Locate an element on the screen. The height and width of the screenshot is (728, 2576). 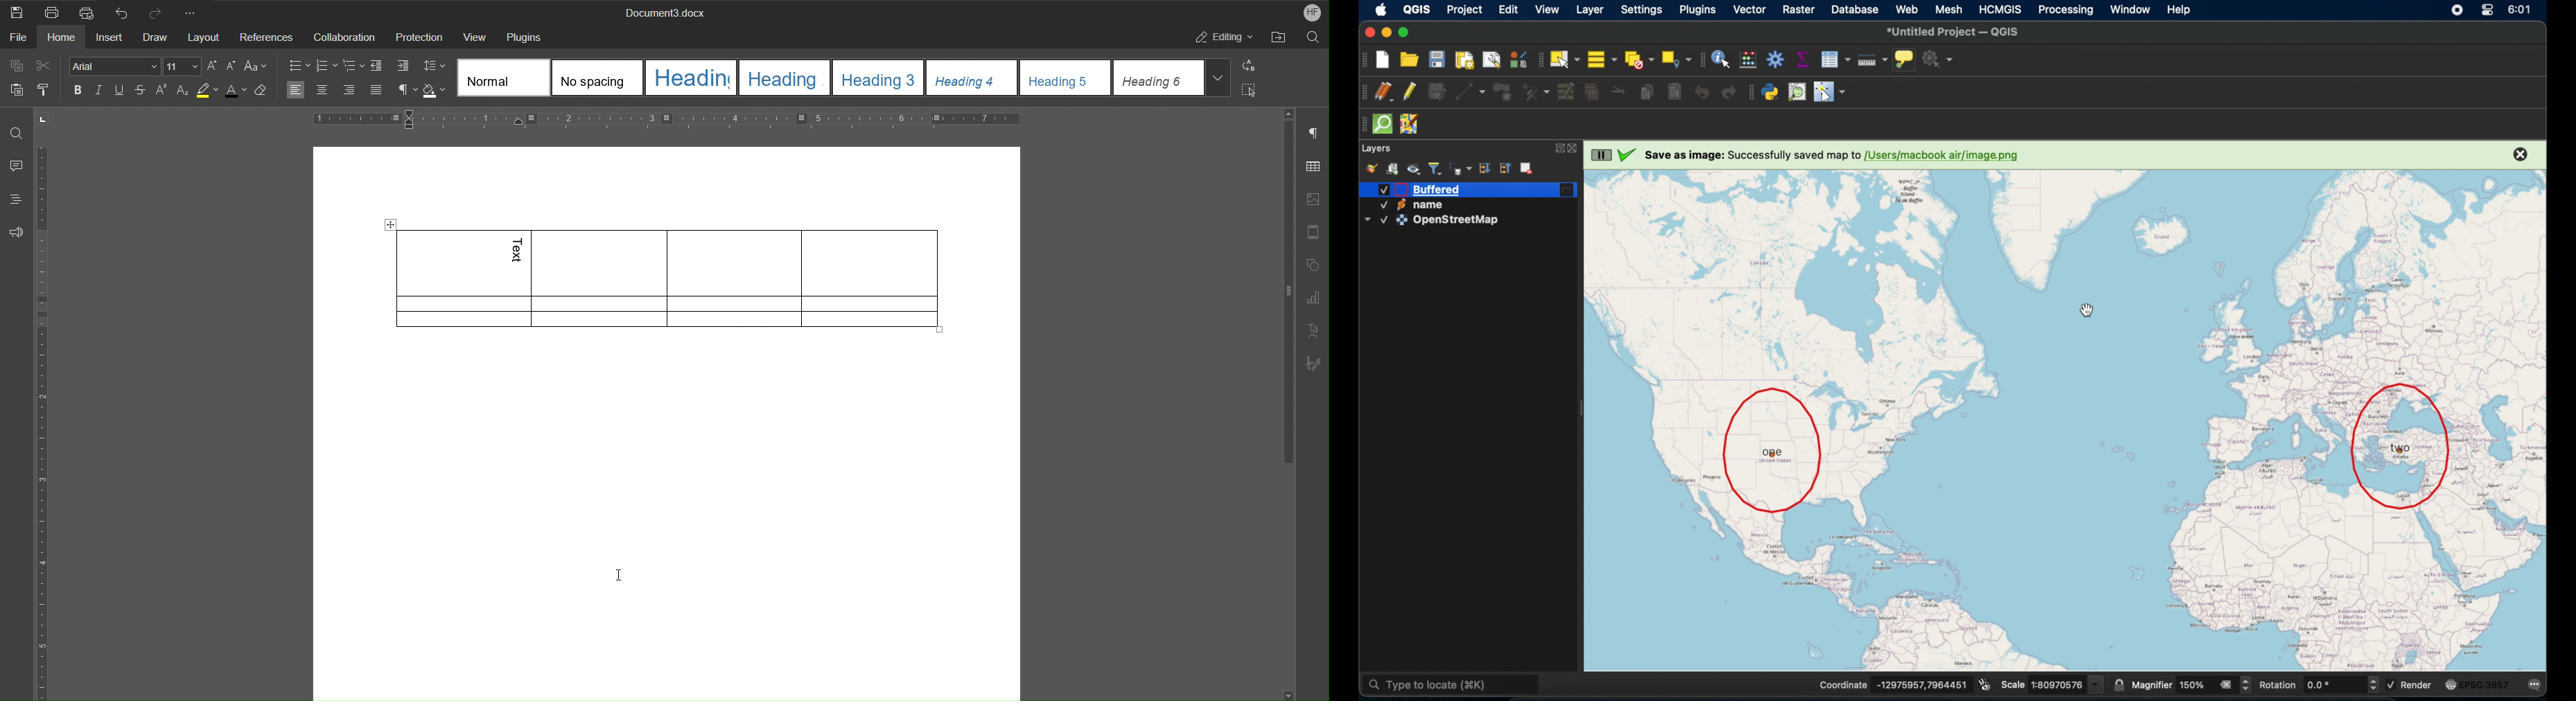
Heading 3 is located at coordinates (878, 77).